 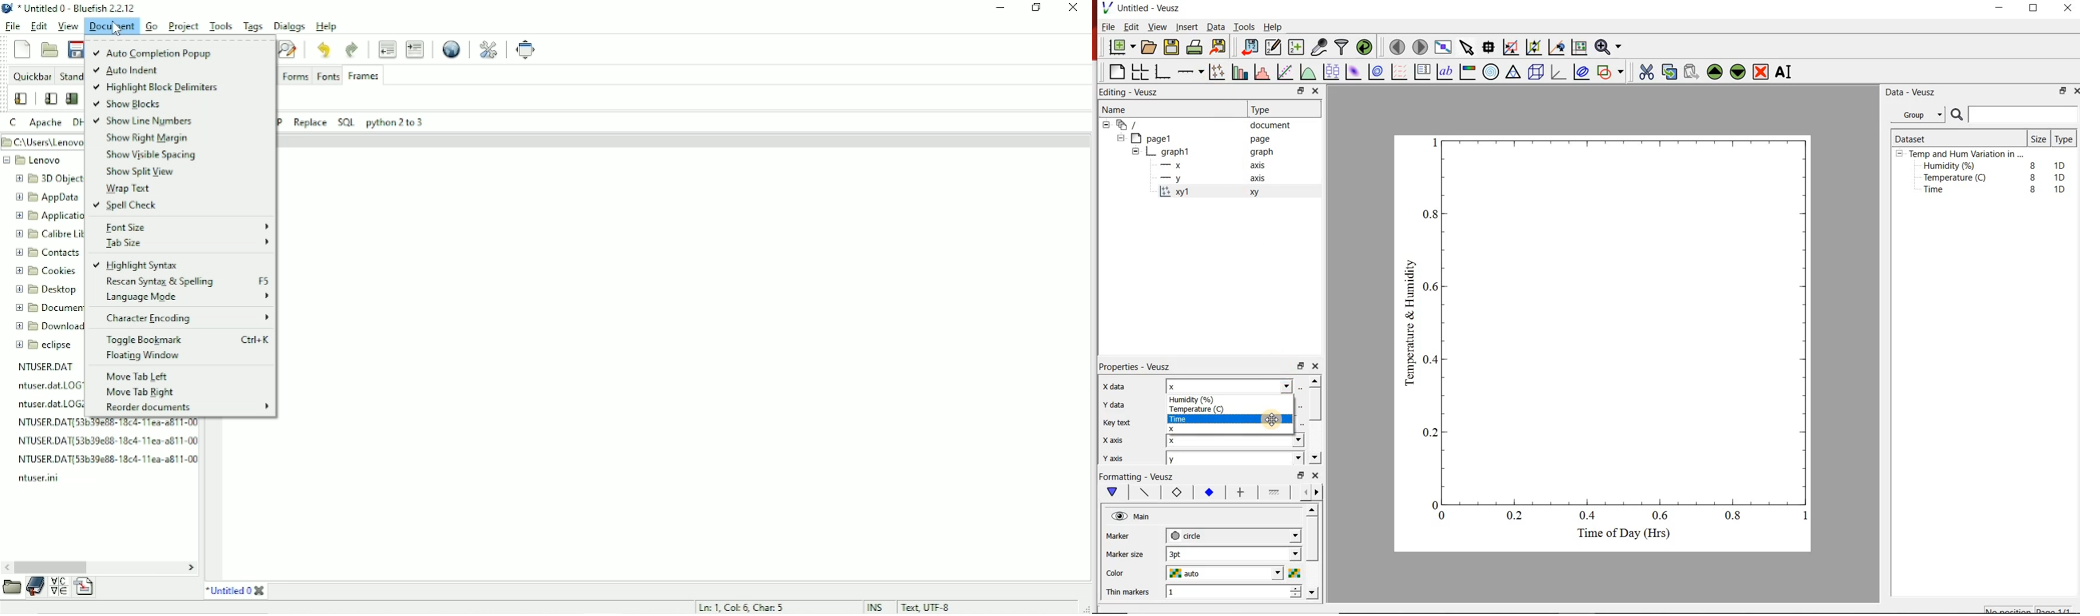 I want to click on Dialogs, so click(x=290, y=25).